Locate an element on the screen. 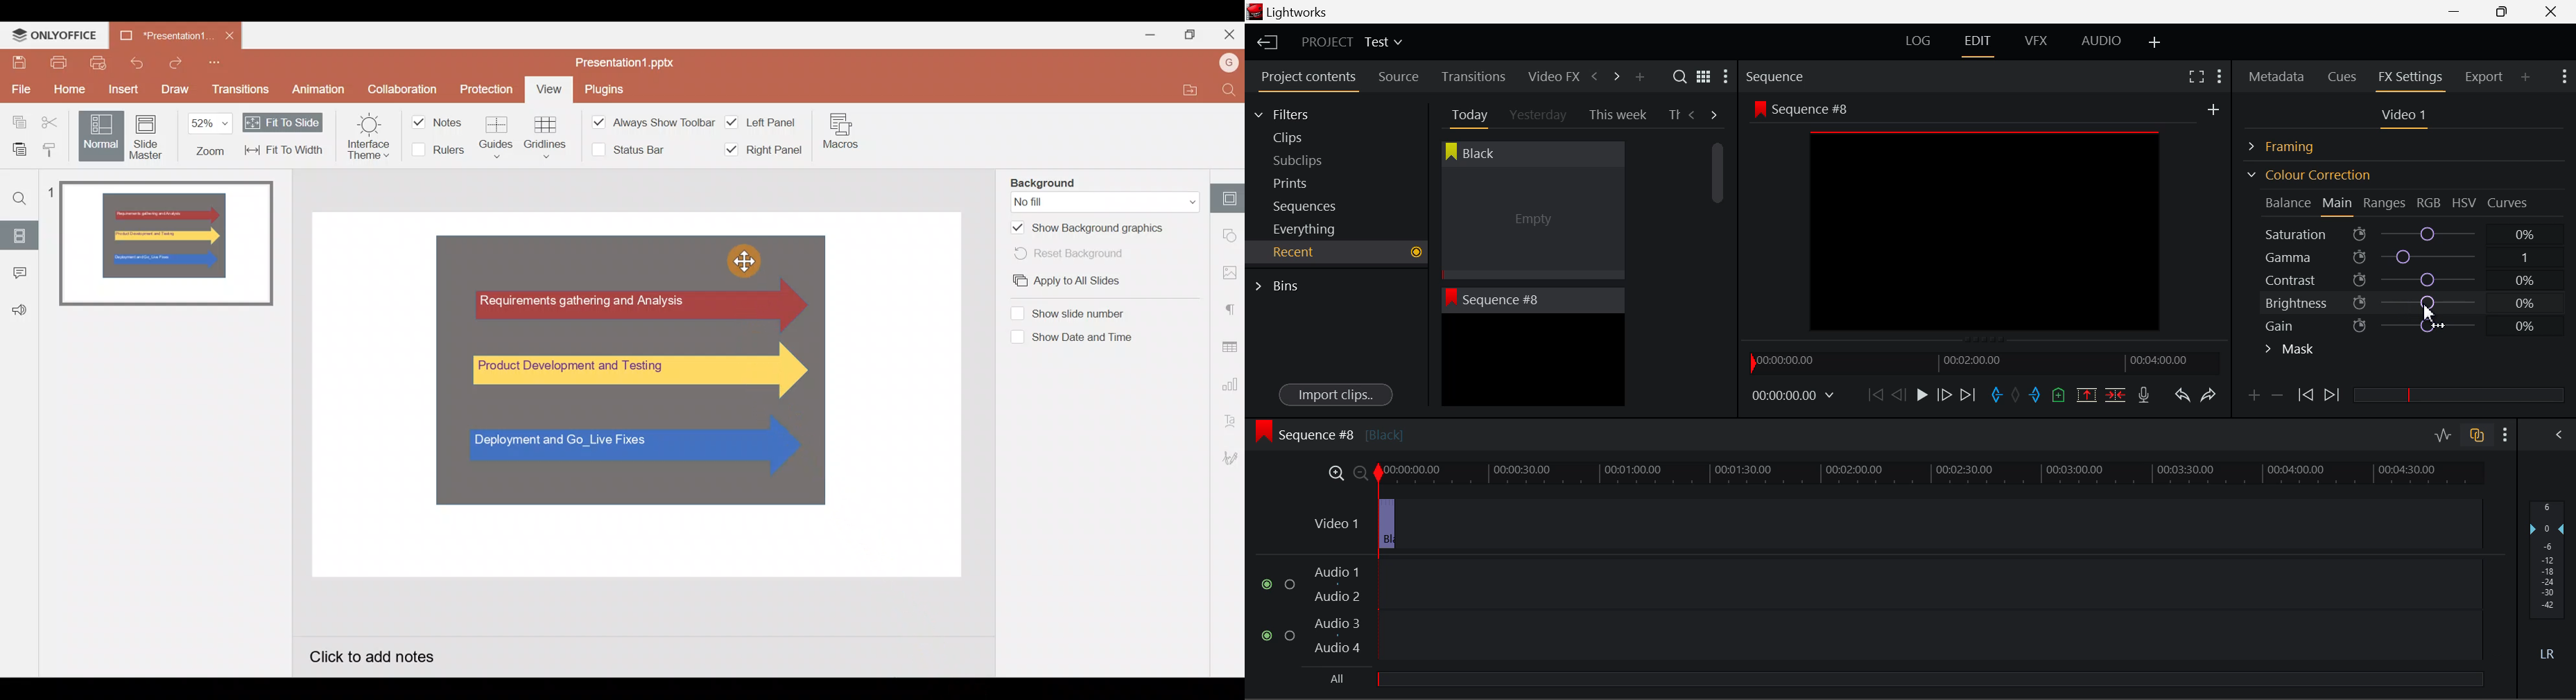  Next Tab is located at coordinates (1715, 114).